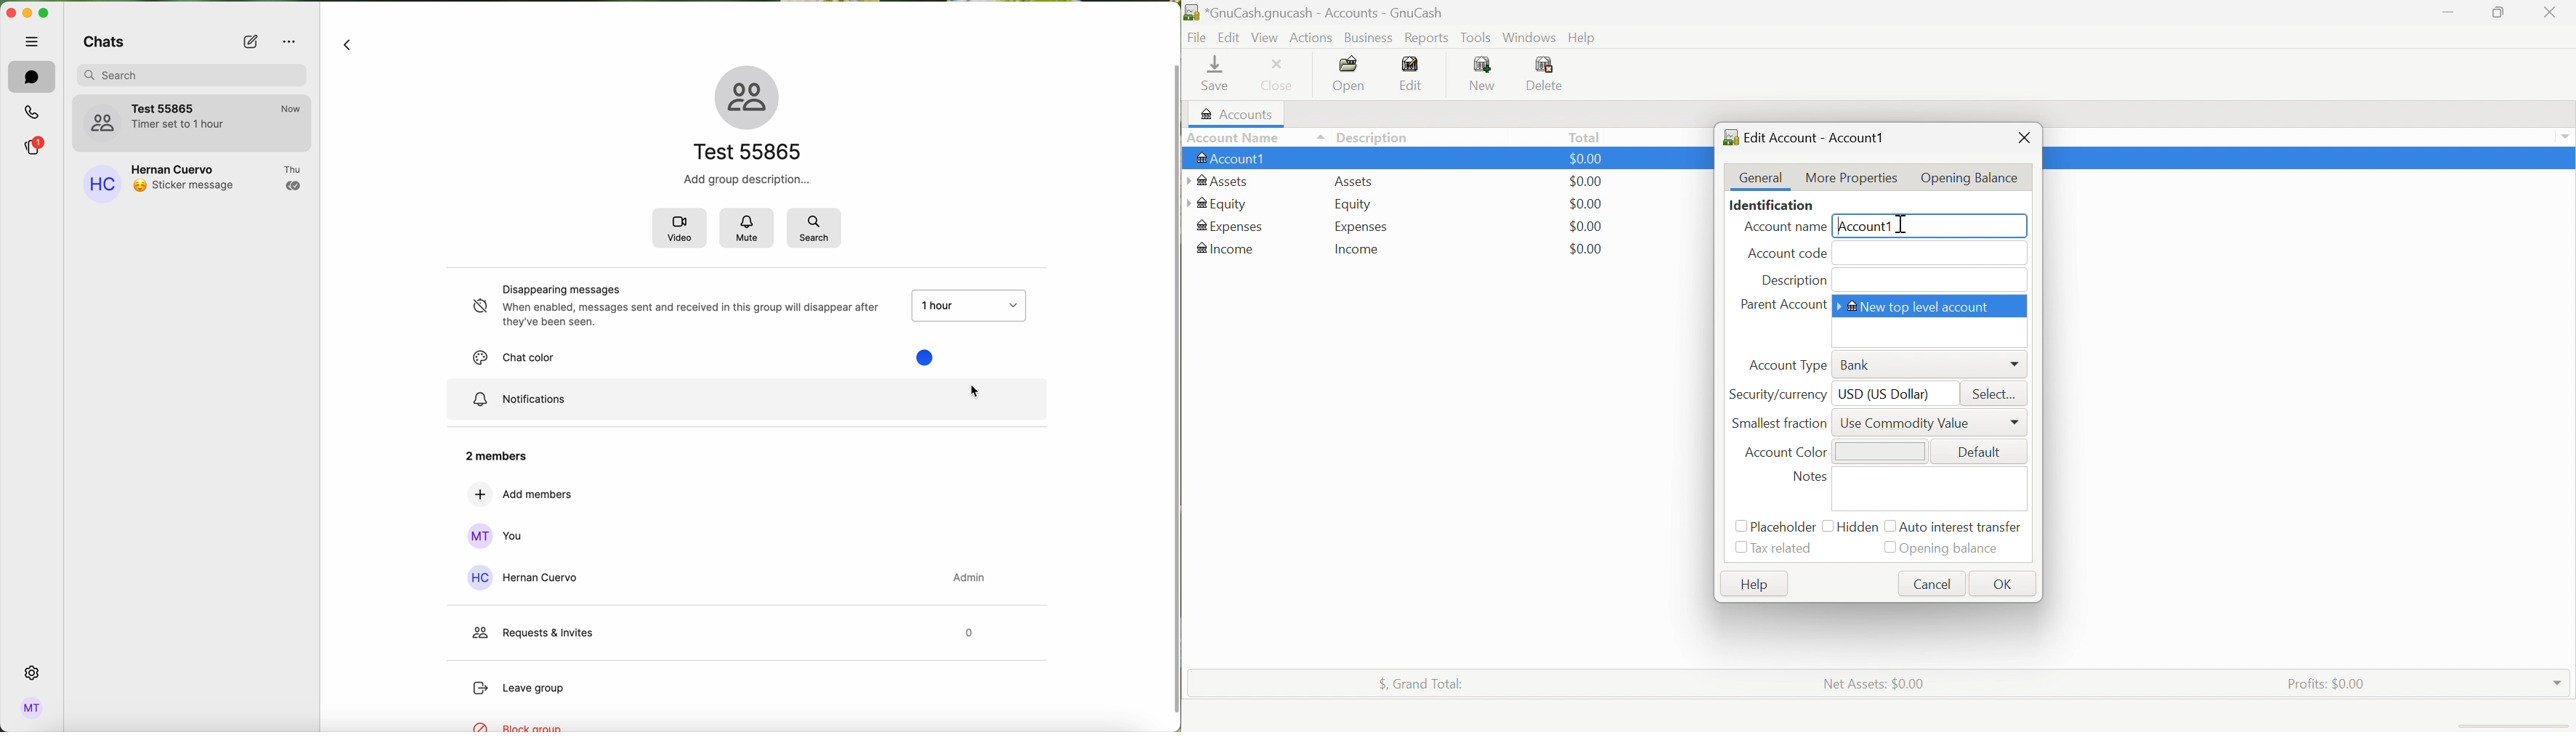  Describe the element at coordinates (1886, 395) in the screenshot. I see `USD (US Dollar)` at that location.